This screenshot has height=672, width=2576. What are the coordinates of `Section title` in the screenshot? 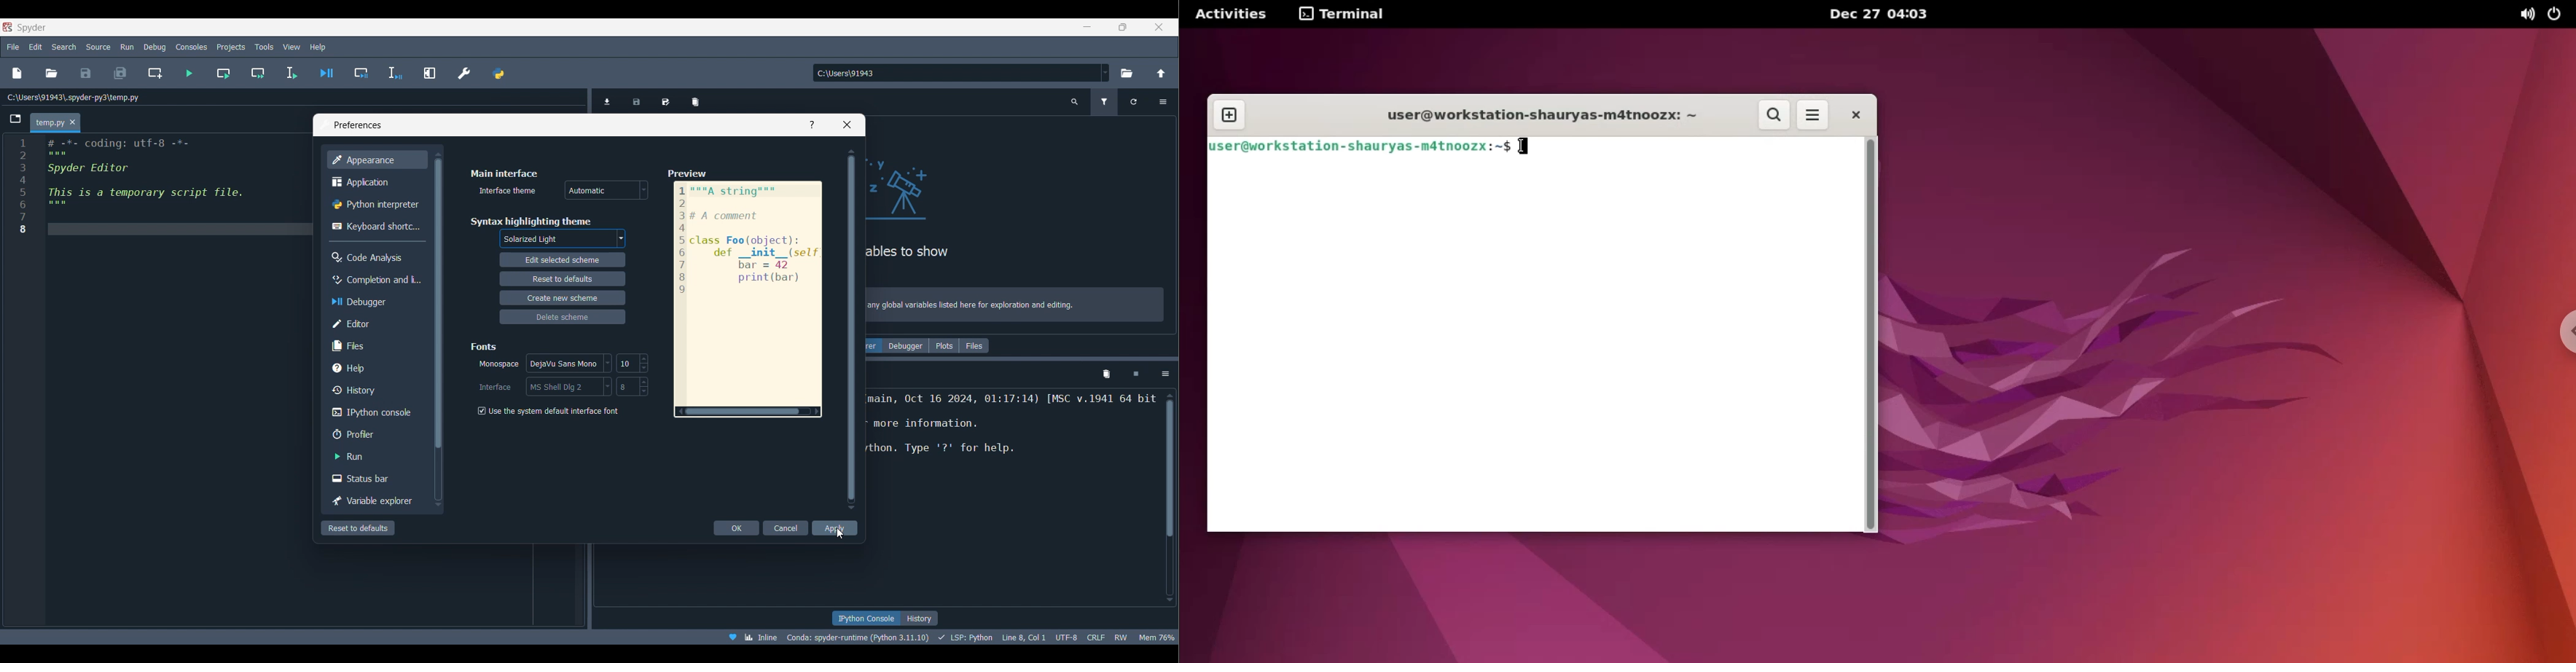 It's located at (531, 222).